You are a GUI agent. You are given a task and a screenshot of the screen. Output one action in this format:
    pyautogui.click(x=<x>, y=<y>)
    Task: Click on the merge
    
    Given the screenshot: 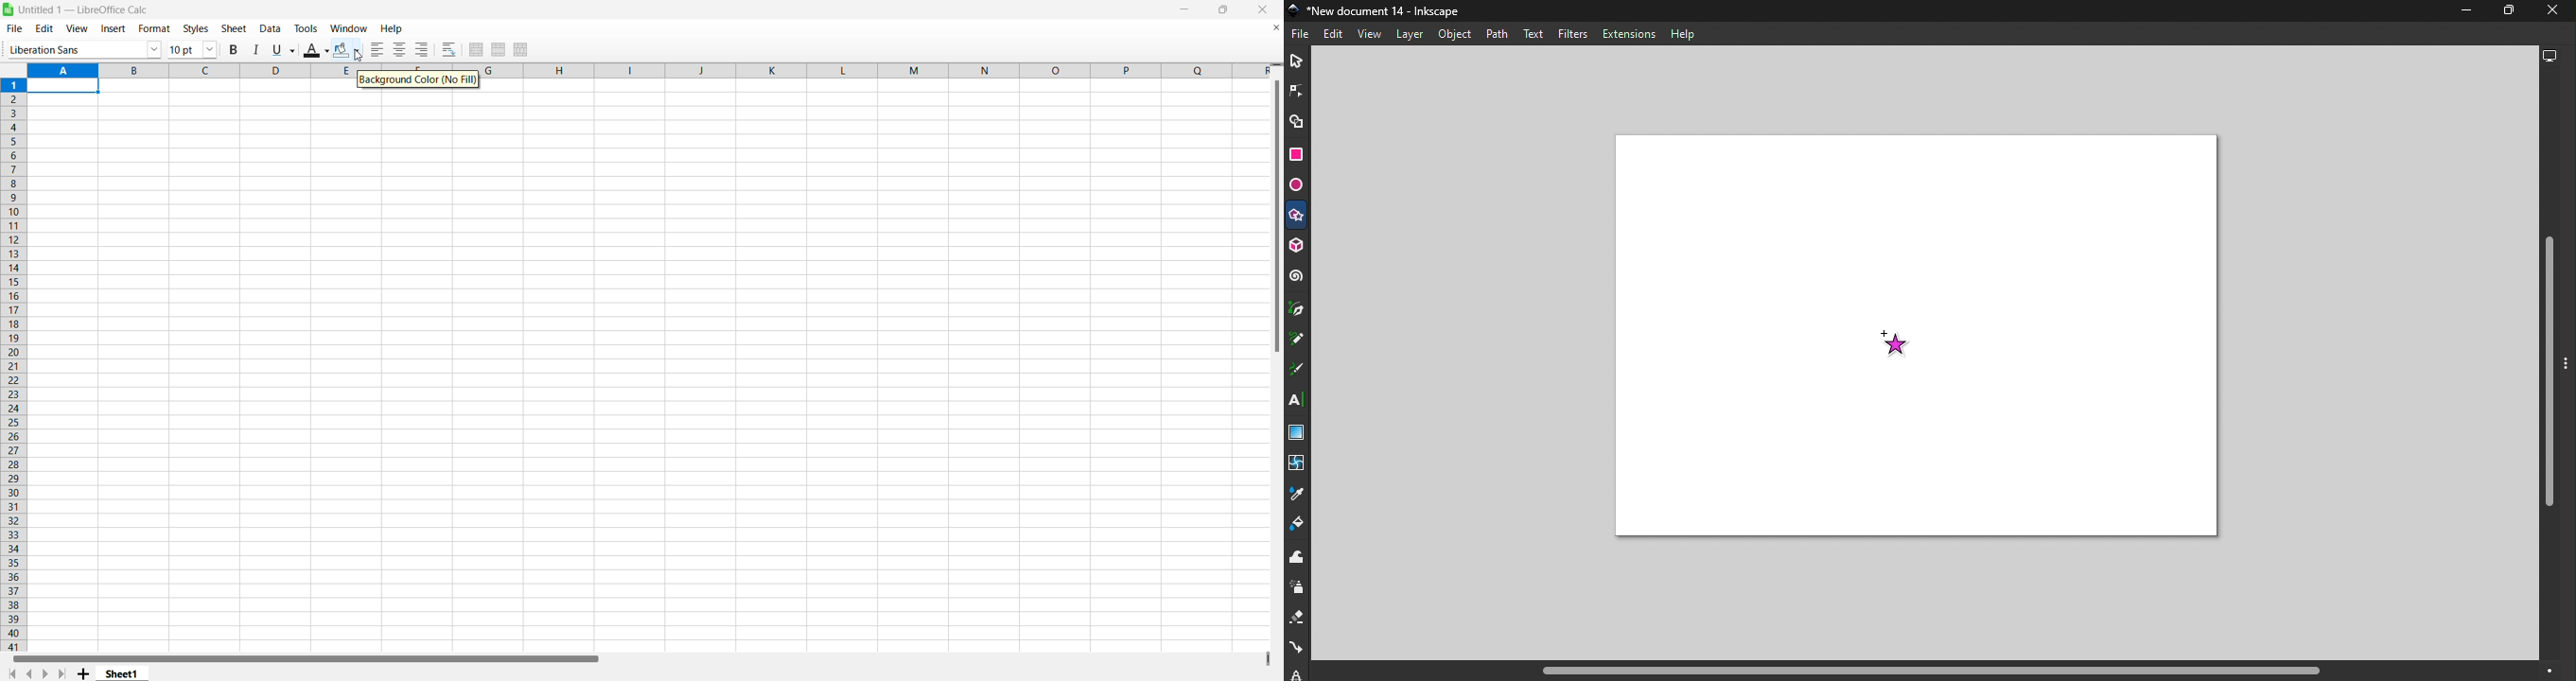 What is the action you would take?
    pyautogui.click(x=500, y=49)
    